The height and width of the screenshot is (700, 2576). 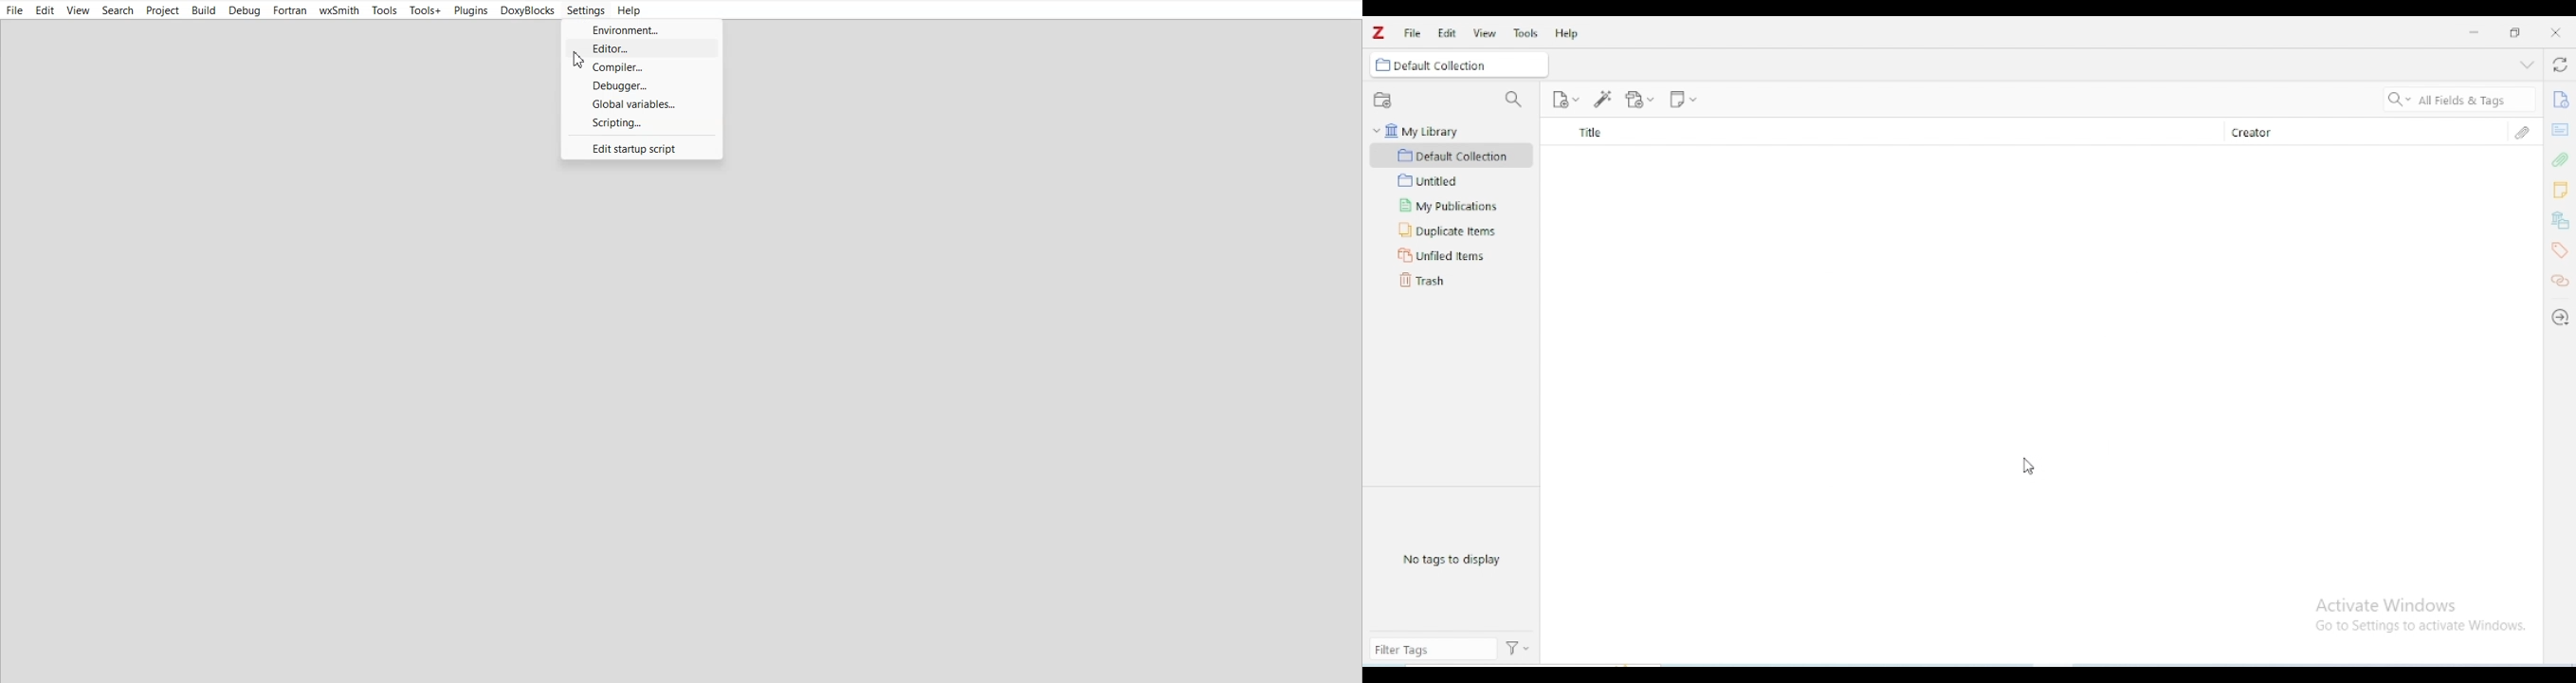 I want to click on Search, so click(x=118, y=11).